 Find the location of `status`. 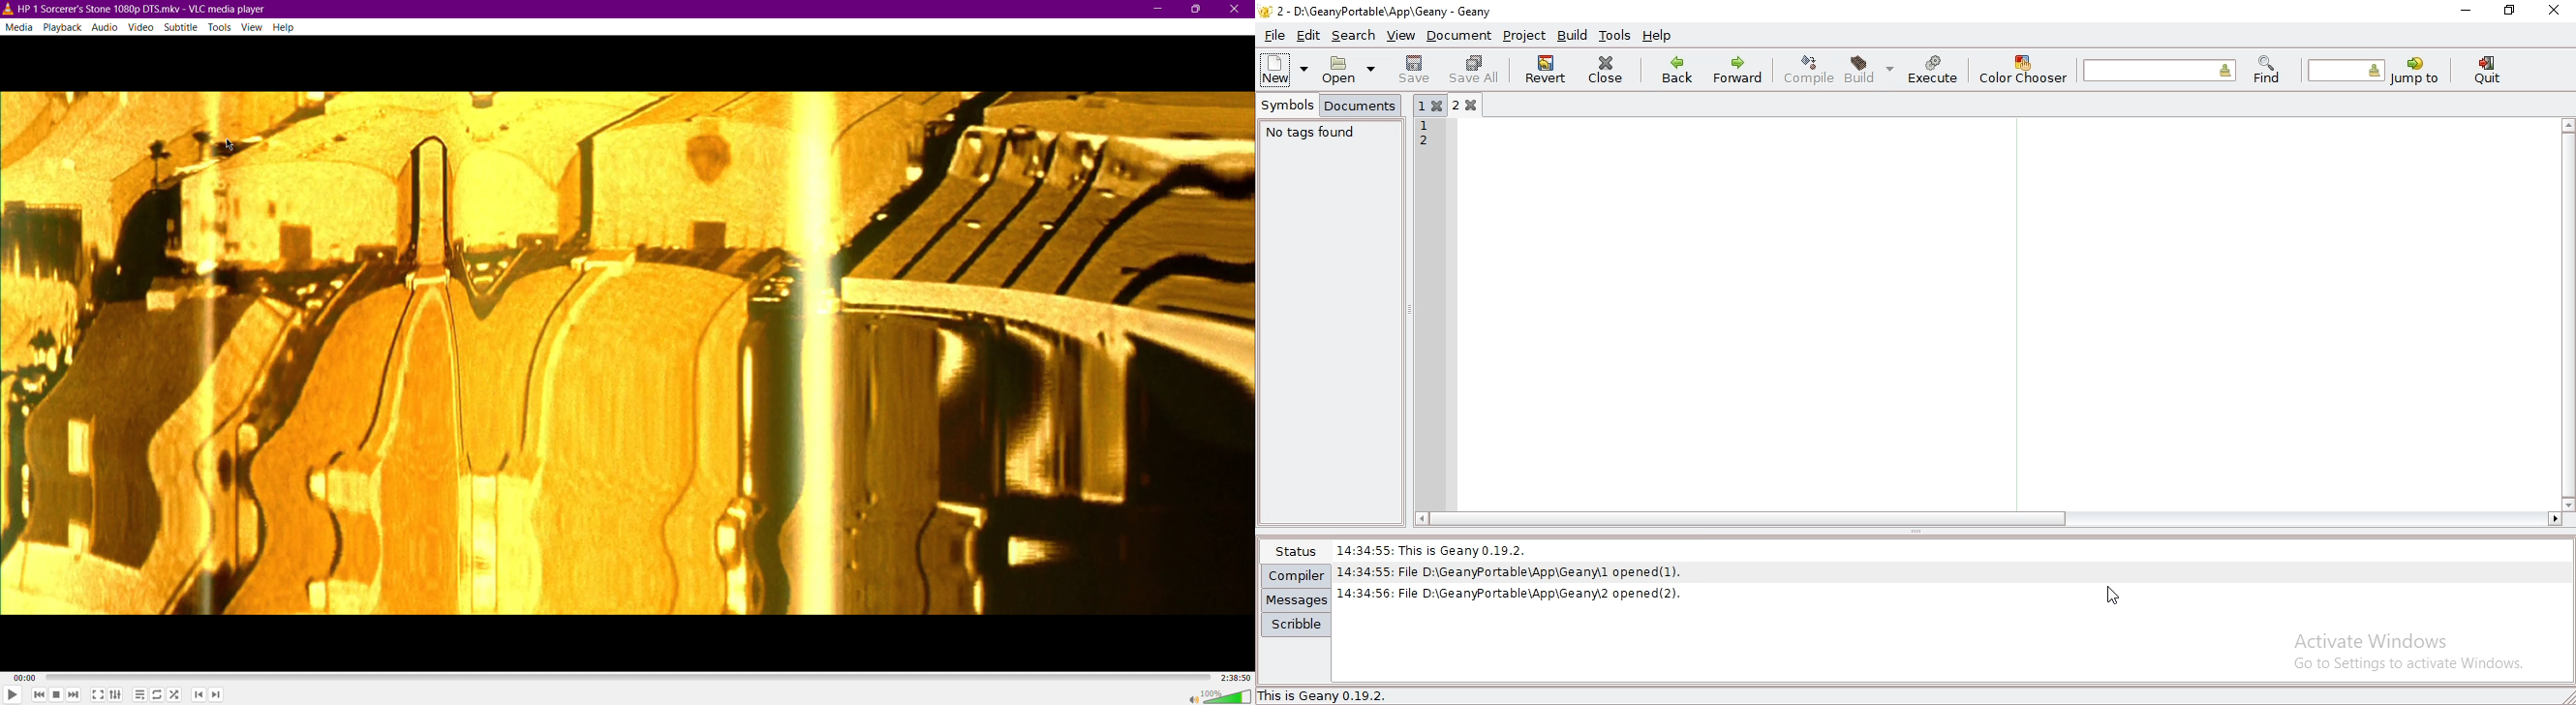

status is located at coordinates (1293, 551).